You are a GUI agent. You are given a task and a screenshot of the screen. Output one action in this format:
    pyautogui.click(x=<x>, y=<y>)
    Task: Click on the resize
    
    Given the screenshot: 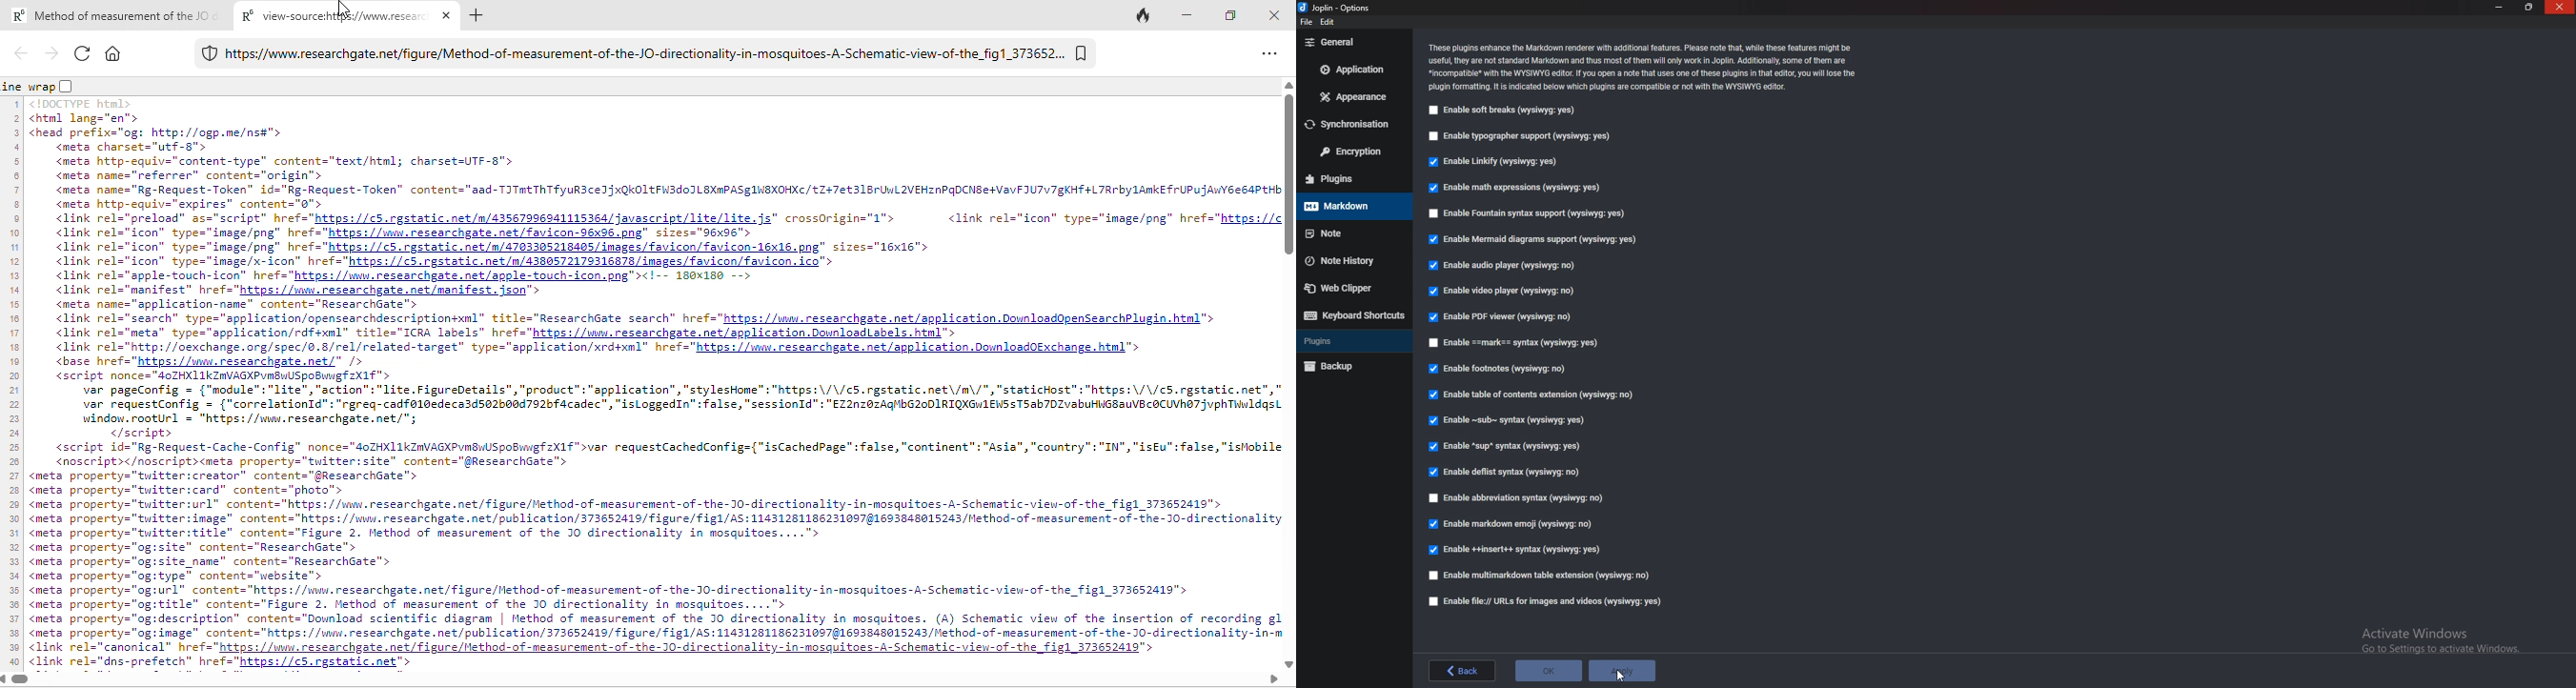 What is the action you would take?
    pyautogui.click(x=2529, y=7)
    